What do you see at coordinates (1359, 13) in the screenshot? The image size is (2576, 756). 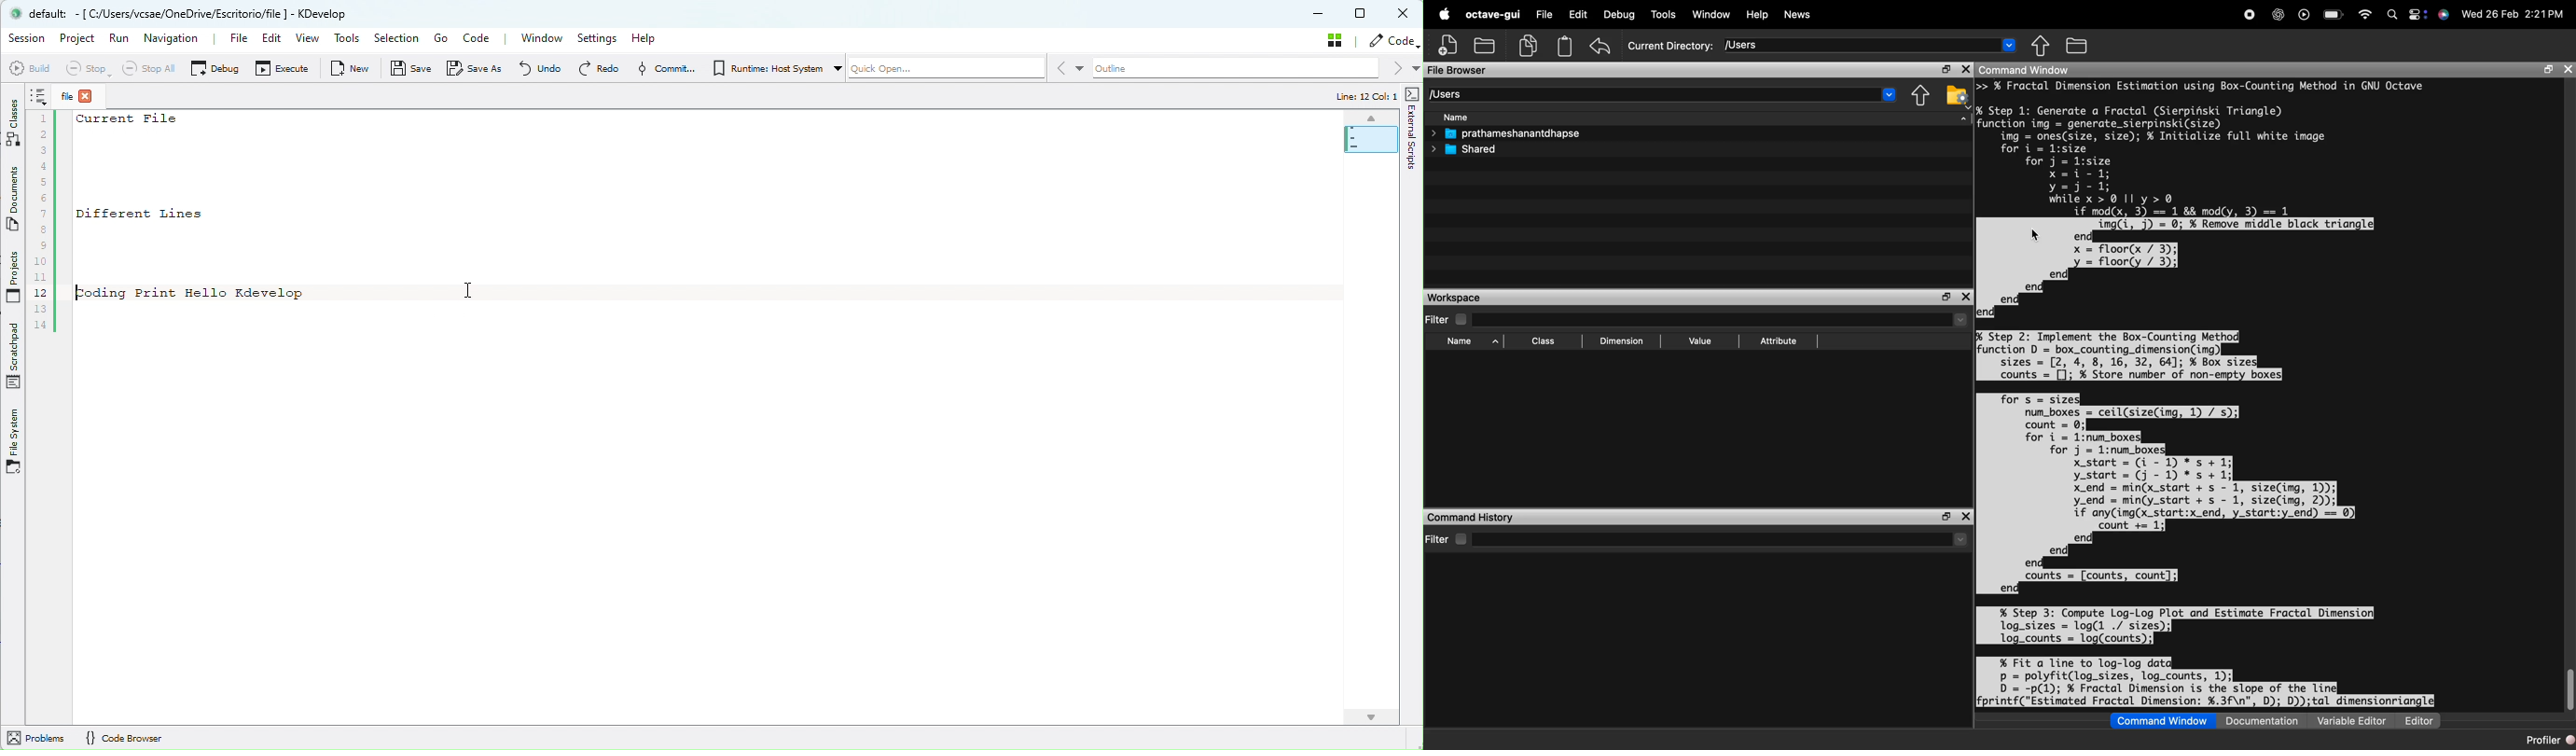 I see `Maximize` at bounding box center [1359, 13].